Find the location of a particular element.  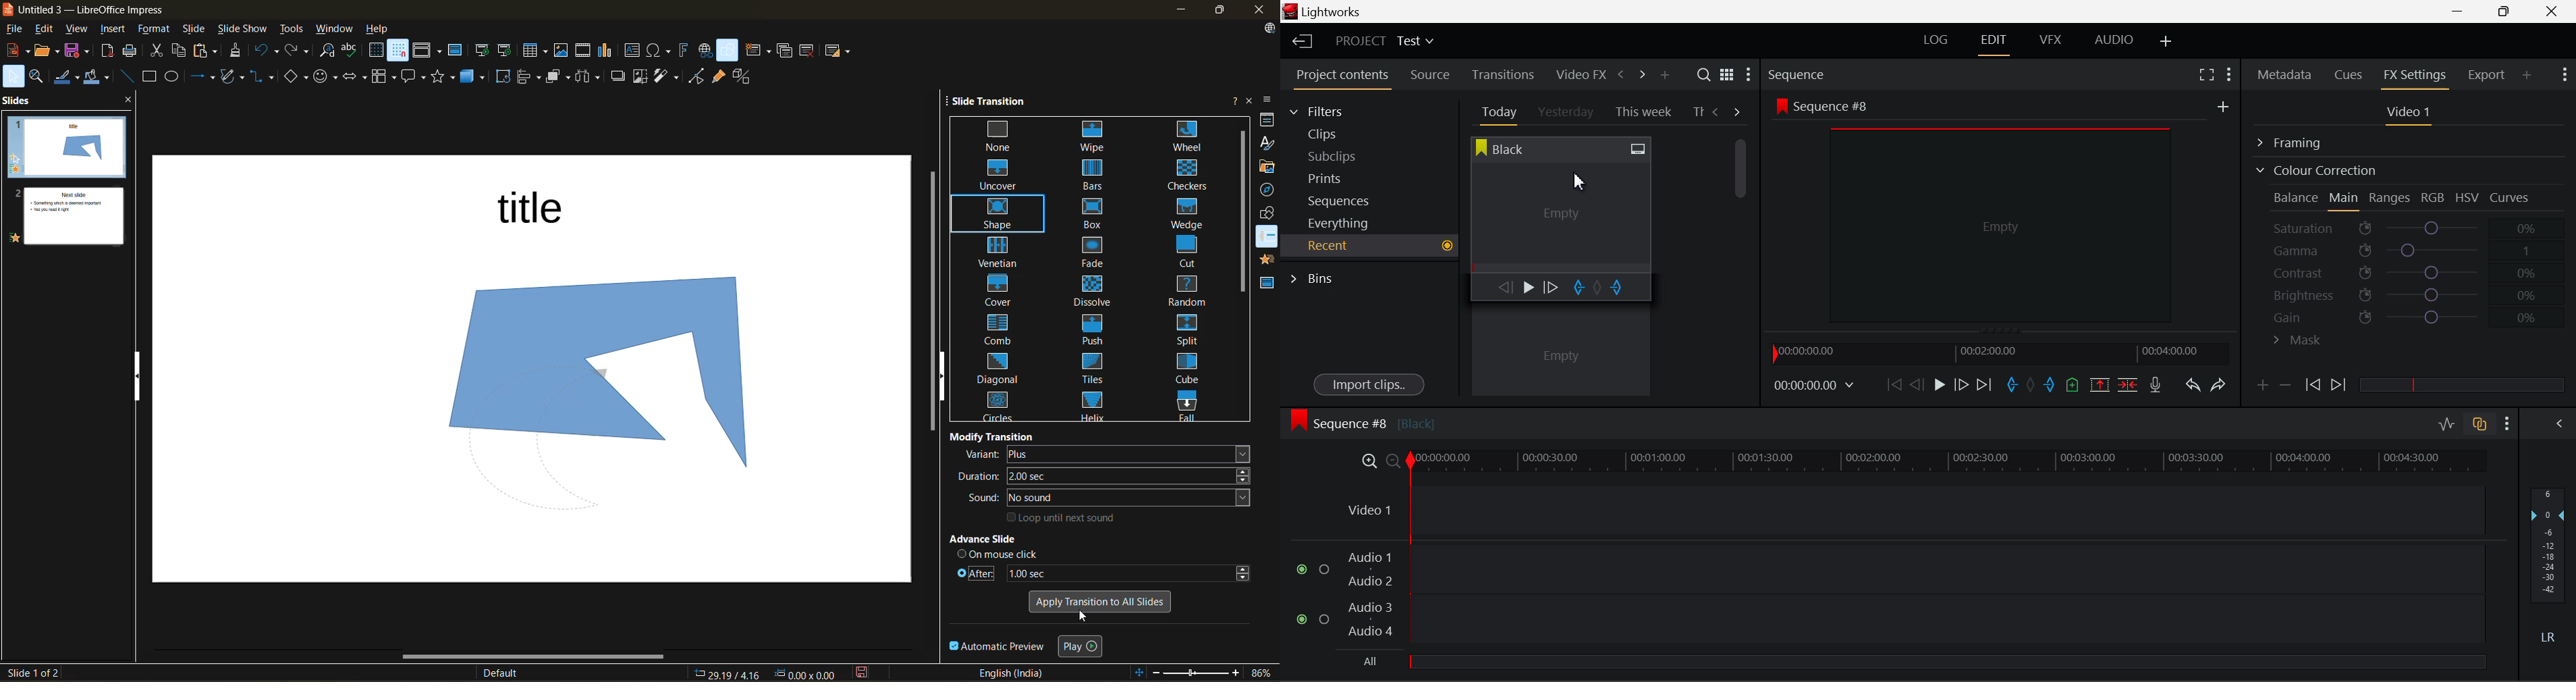

slides is located at coordinates (19, 102).